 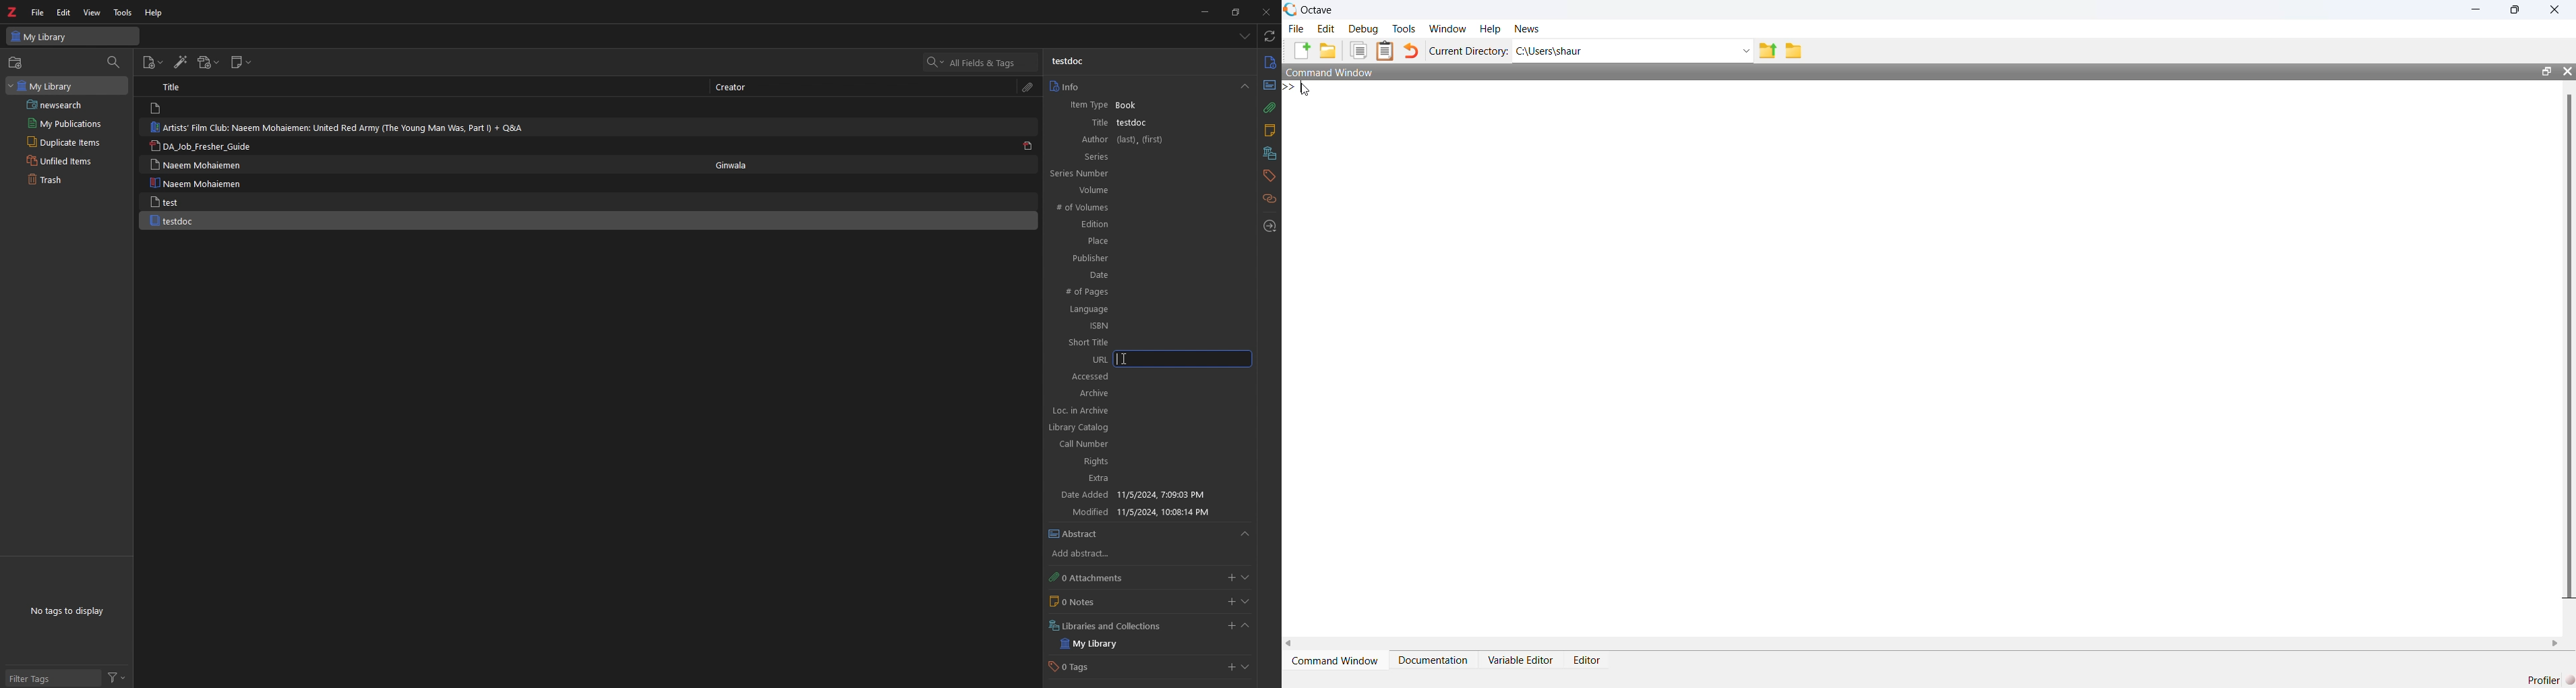 I want to click on search, so click(x=984, y=61).